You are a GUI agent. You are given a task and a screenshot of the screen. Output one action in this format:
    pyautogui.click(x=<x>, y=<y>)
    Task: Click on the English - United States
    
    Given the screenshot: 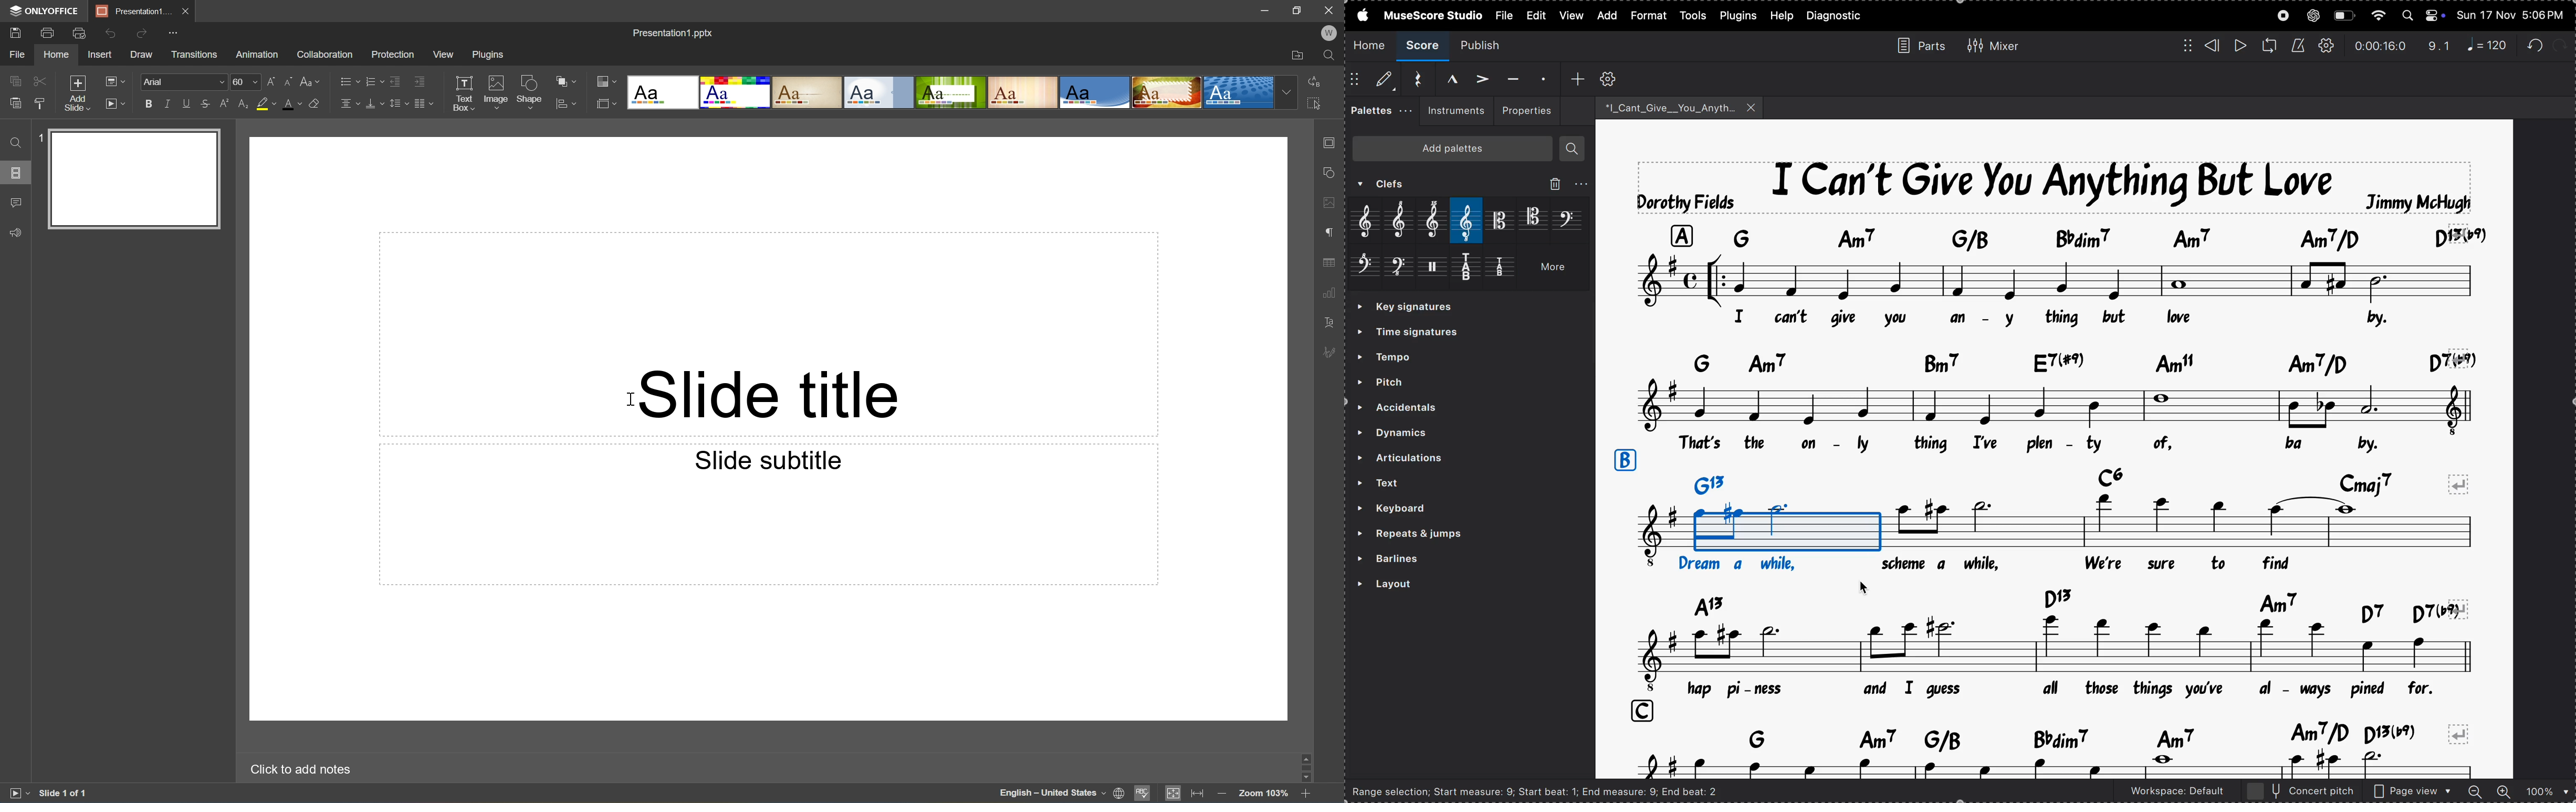 What is the action you would take?
    pyautogui.click(x=1049, y=793)
    